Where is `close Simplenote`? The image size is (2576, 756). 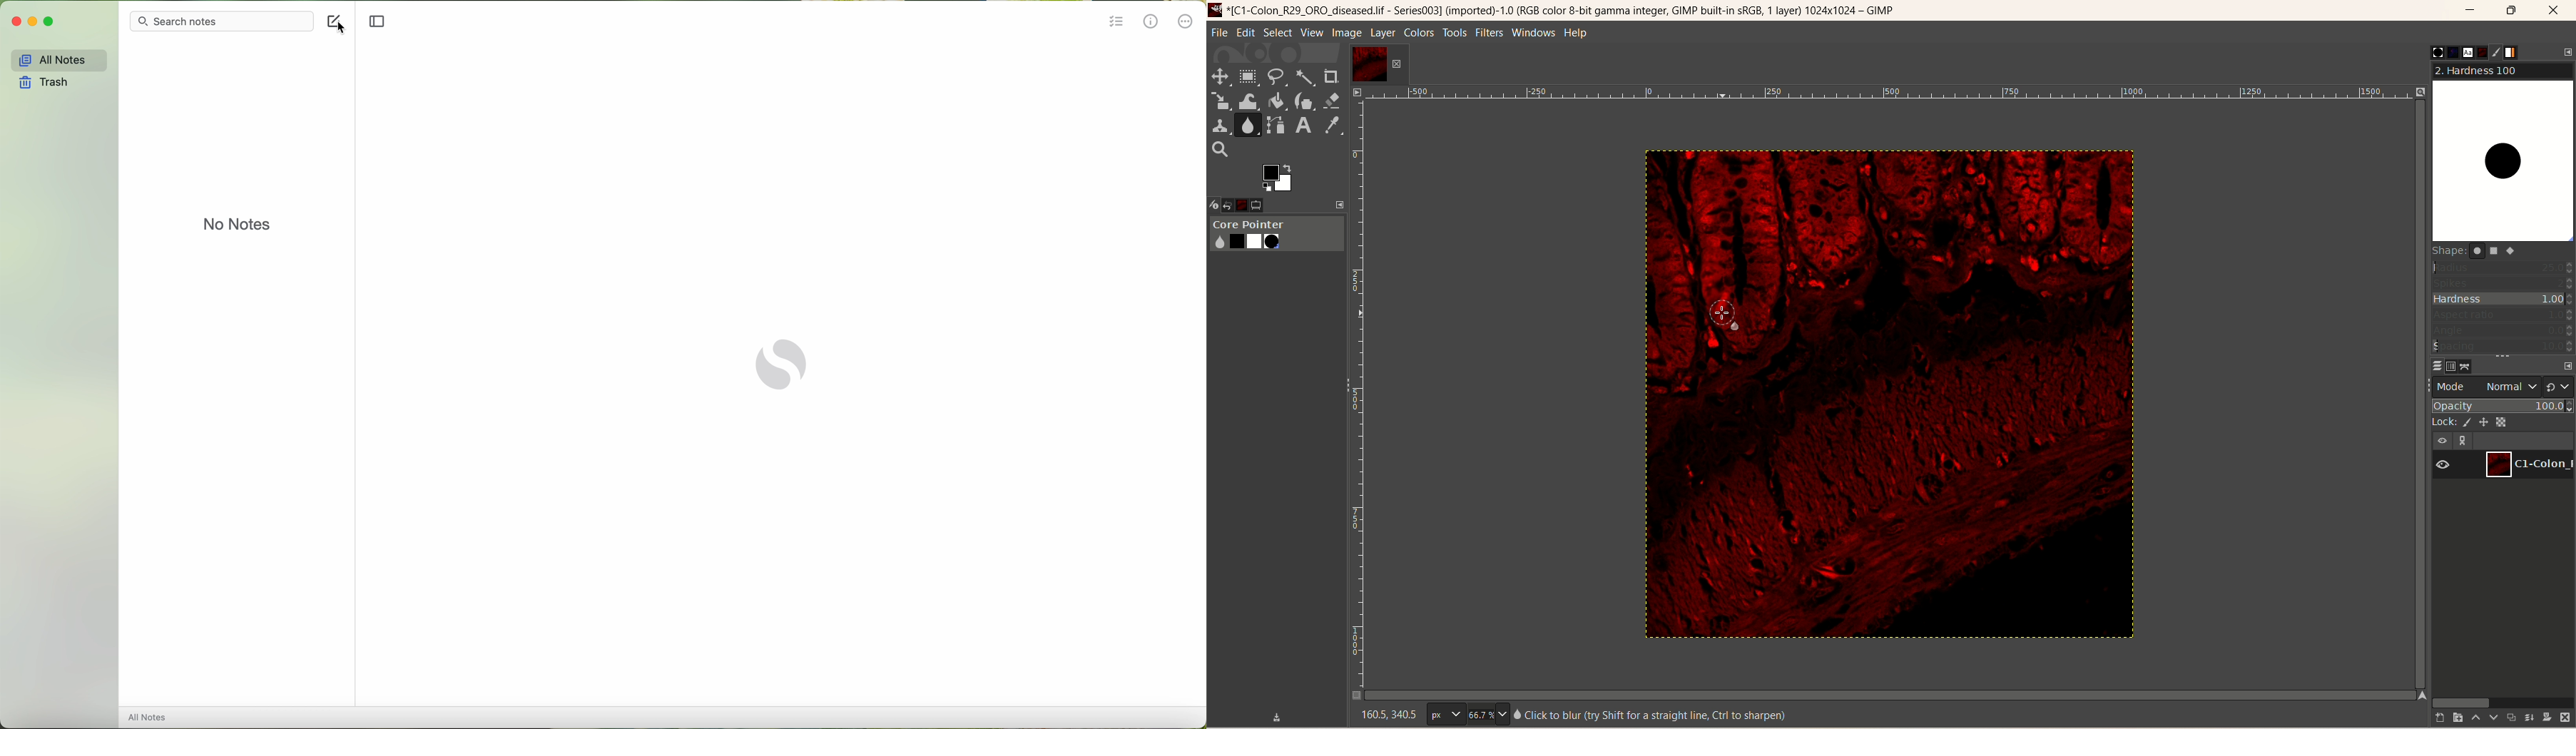 close Simplenote is located at coordinates (16, 21).